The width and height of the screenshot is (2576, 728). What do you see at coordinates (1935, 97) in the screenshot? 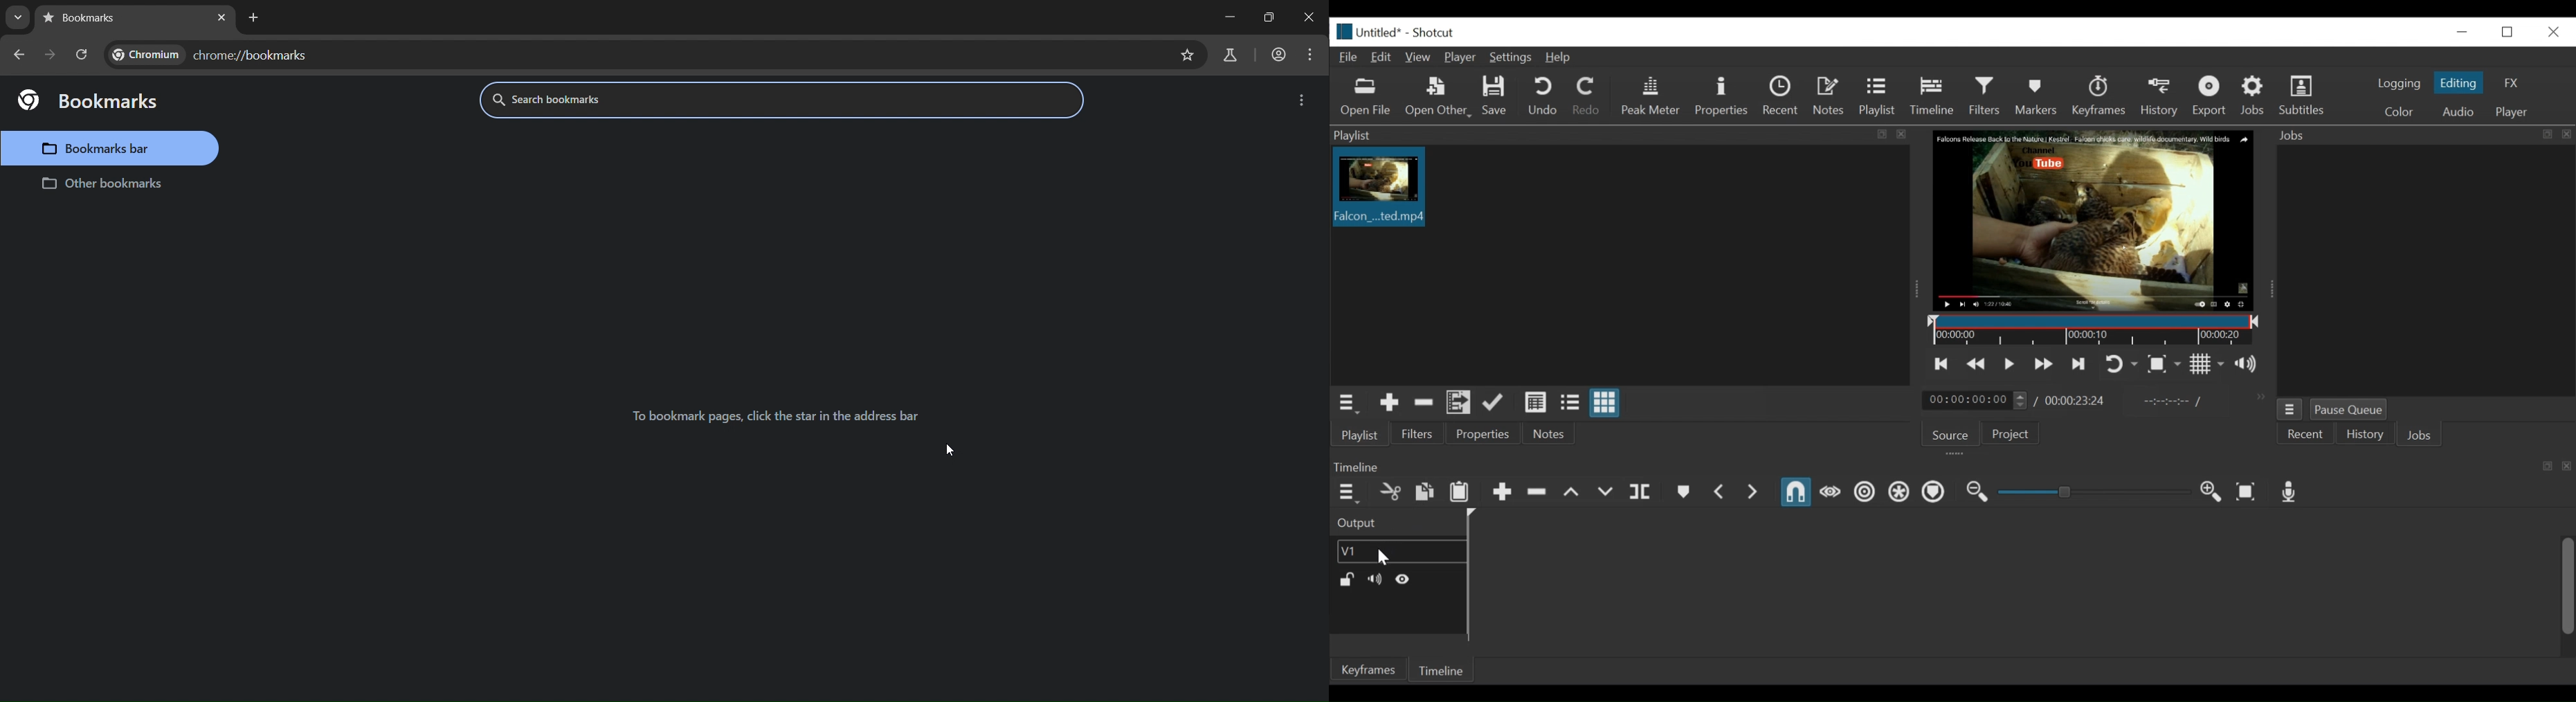
I see `Timeline` at bounding box center [1935, 97].